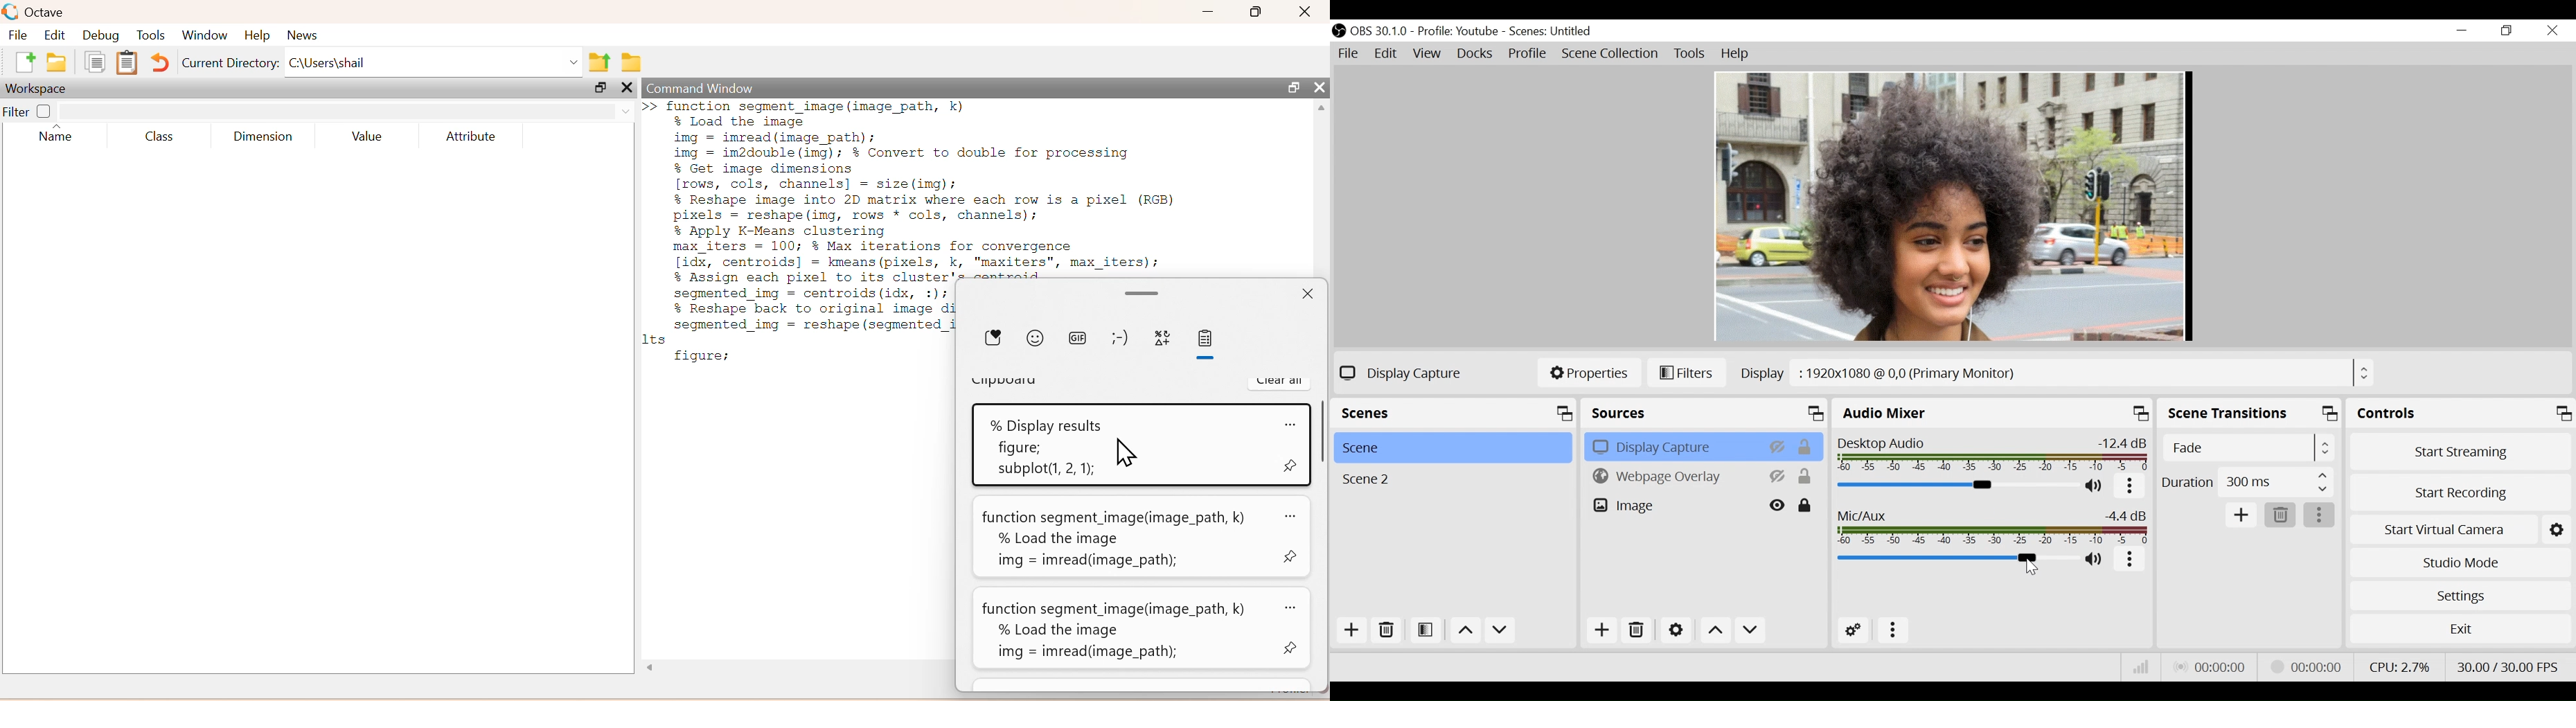 The image size is (2576, 728). I want to click on Help, so click(1736, 54).